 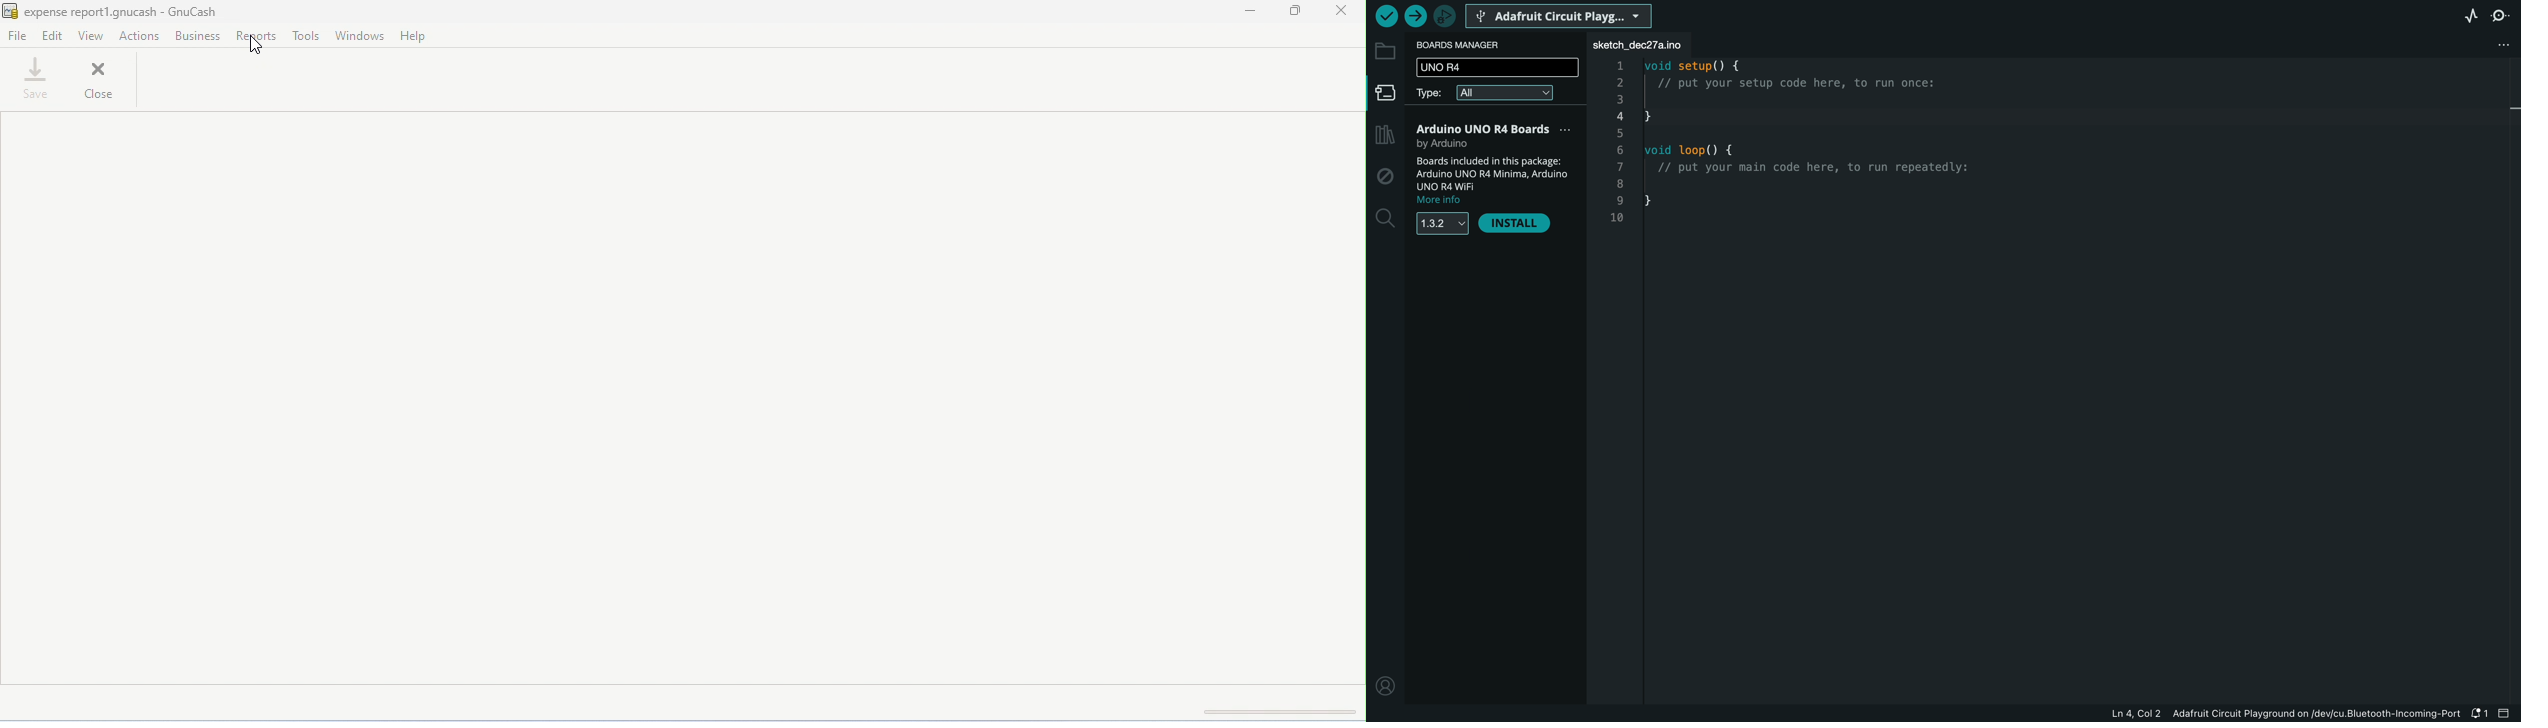 I want to click on install, so click(x=1517, y=225).